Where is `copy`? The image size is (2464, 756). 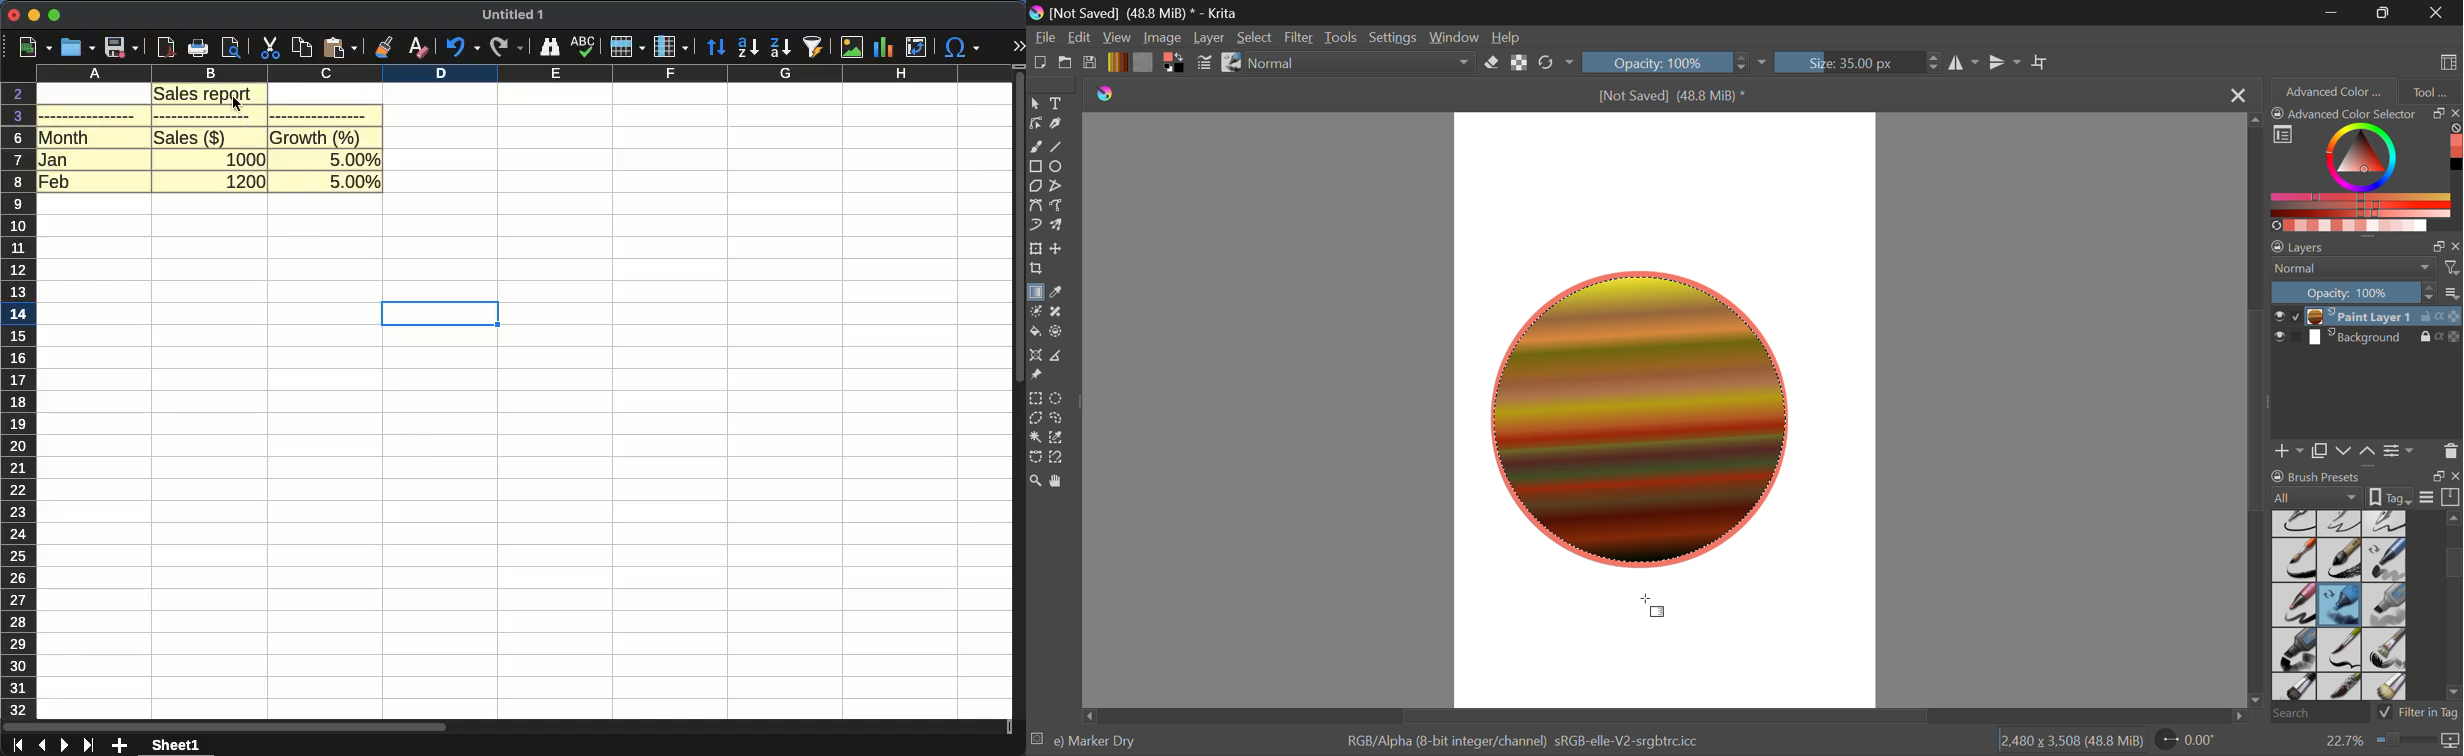
copy is located at coordinates (303, 48).